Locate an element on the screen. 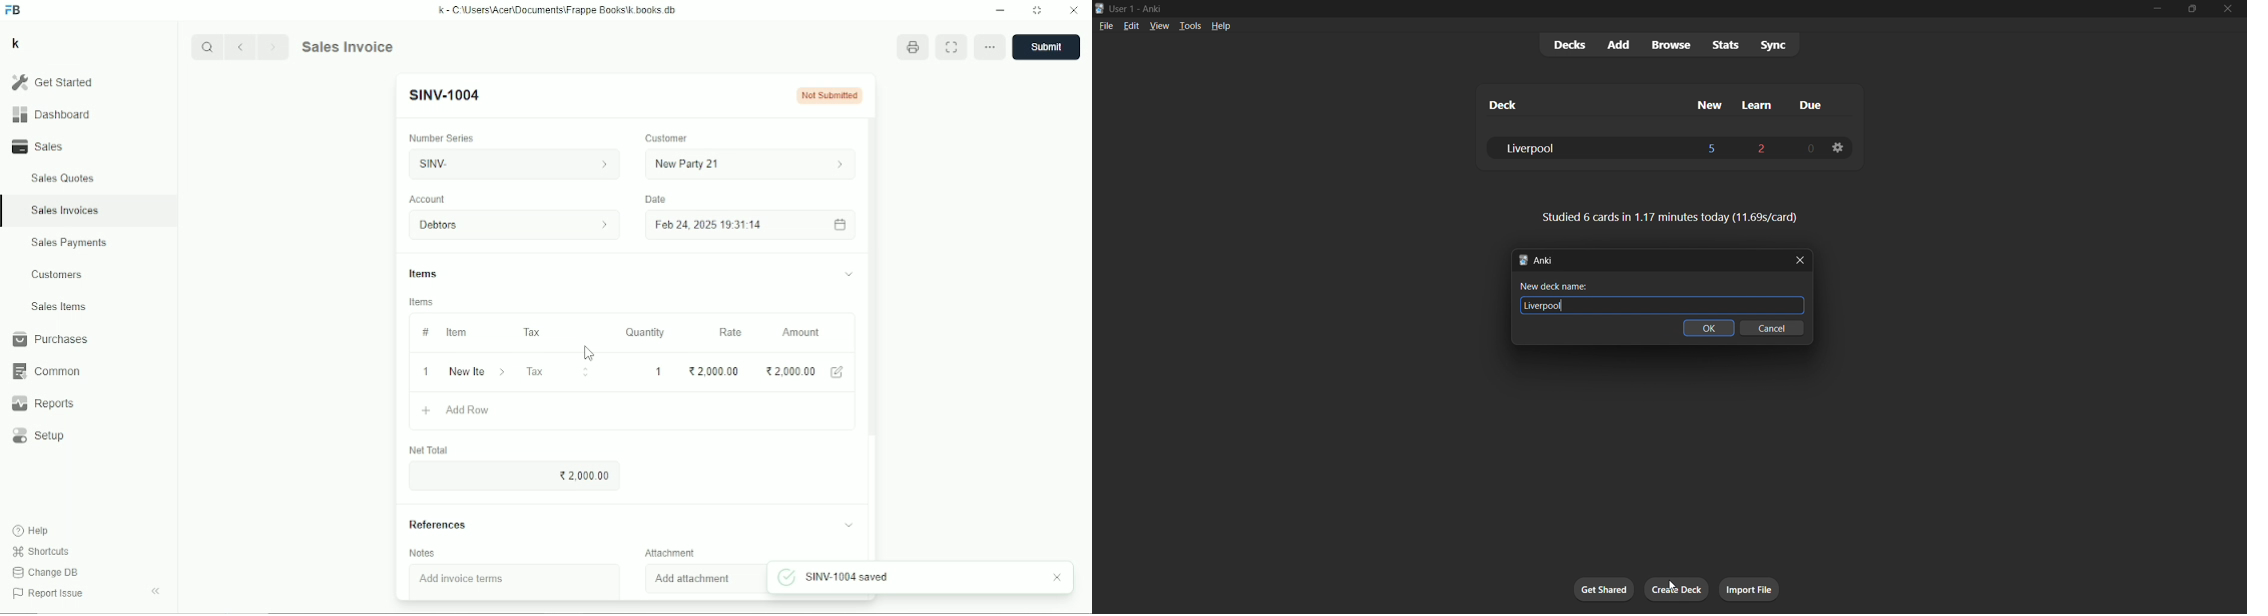 Image resolution: width=2268 pixels, height=616 pixels. decks is located at coordinates (1565, 46).